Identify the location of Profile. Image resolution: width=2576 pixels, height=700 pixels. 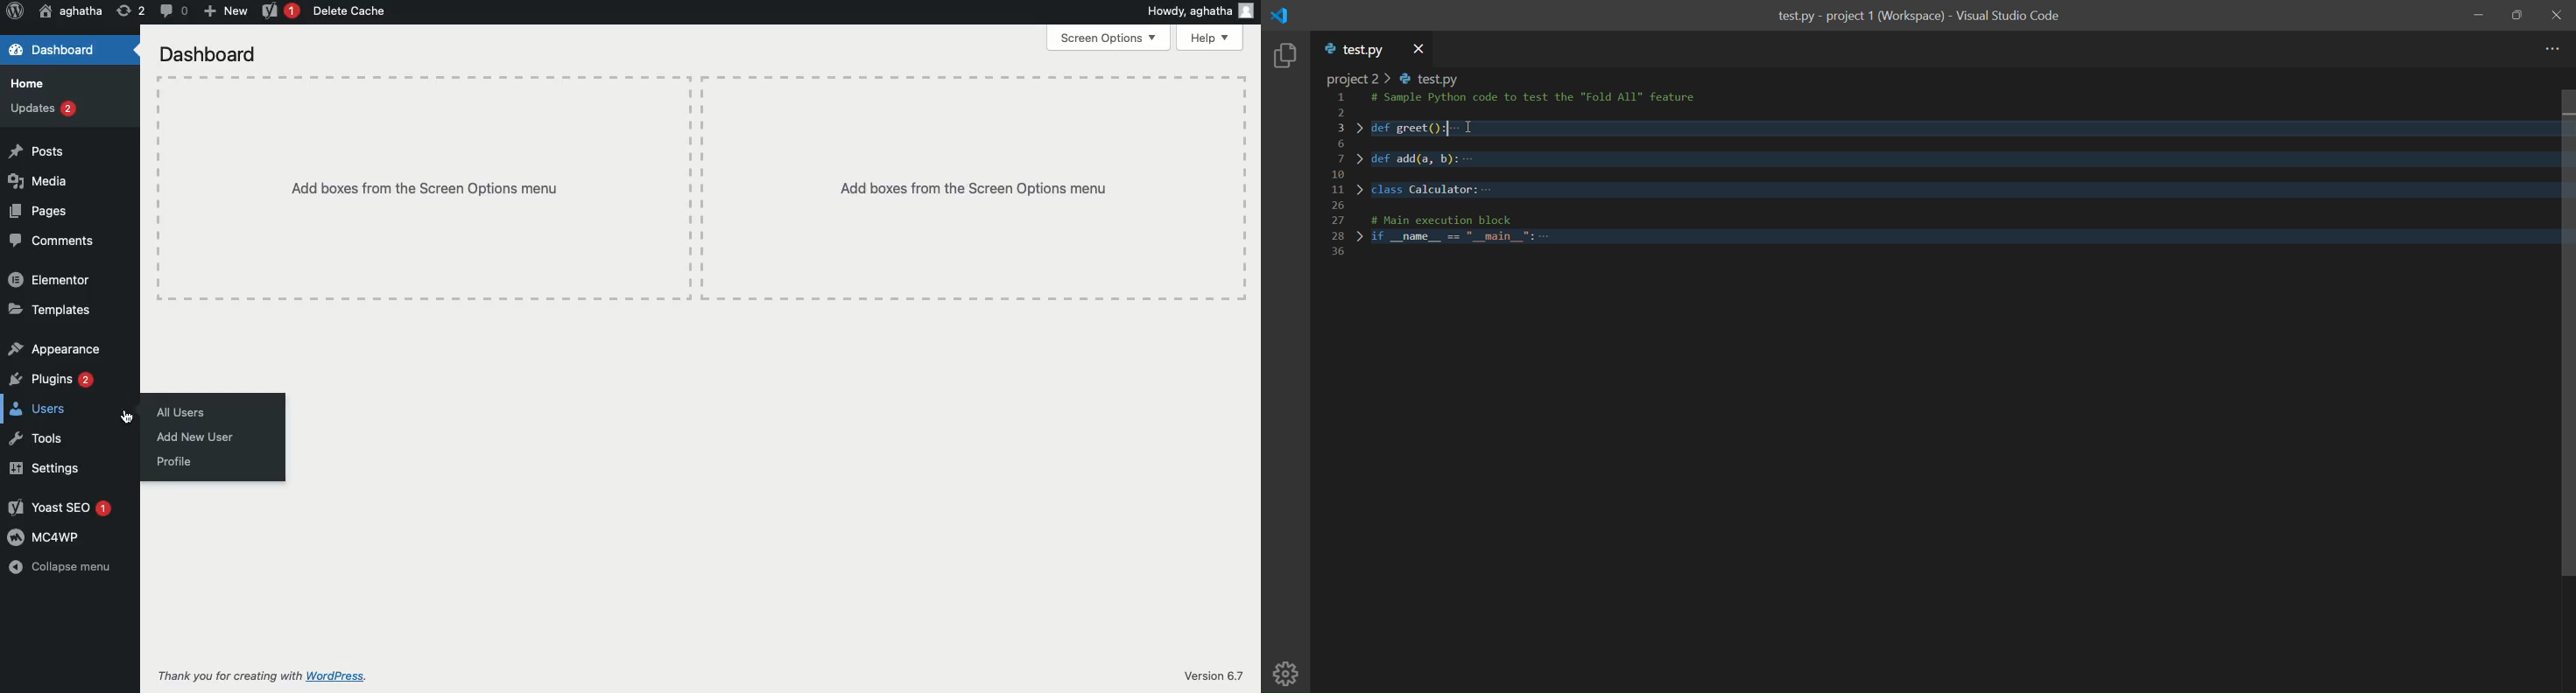
(172, 462).